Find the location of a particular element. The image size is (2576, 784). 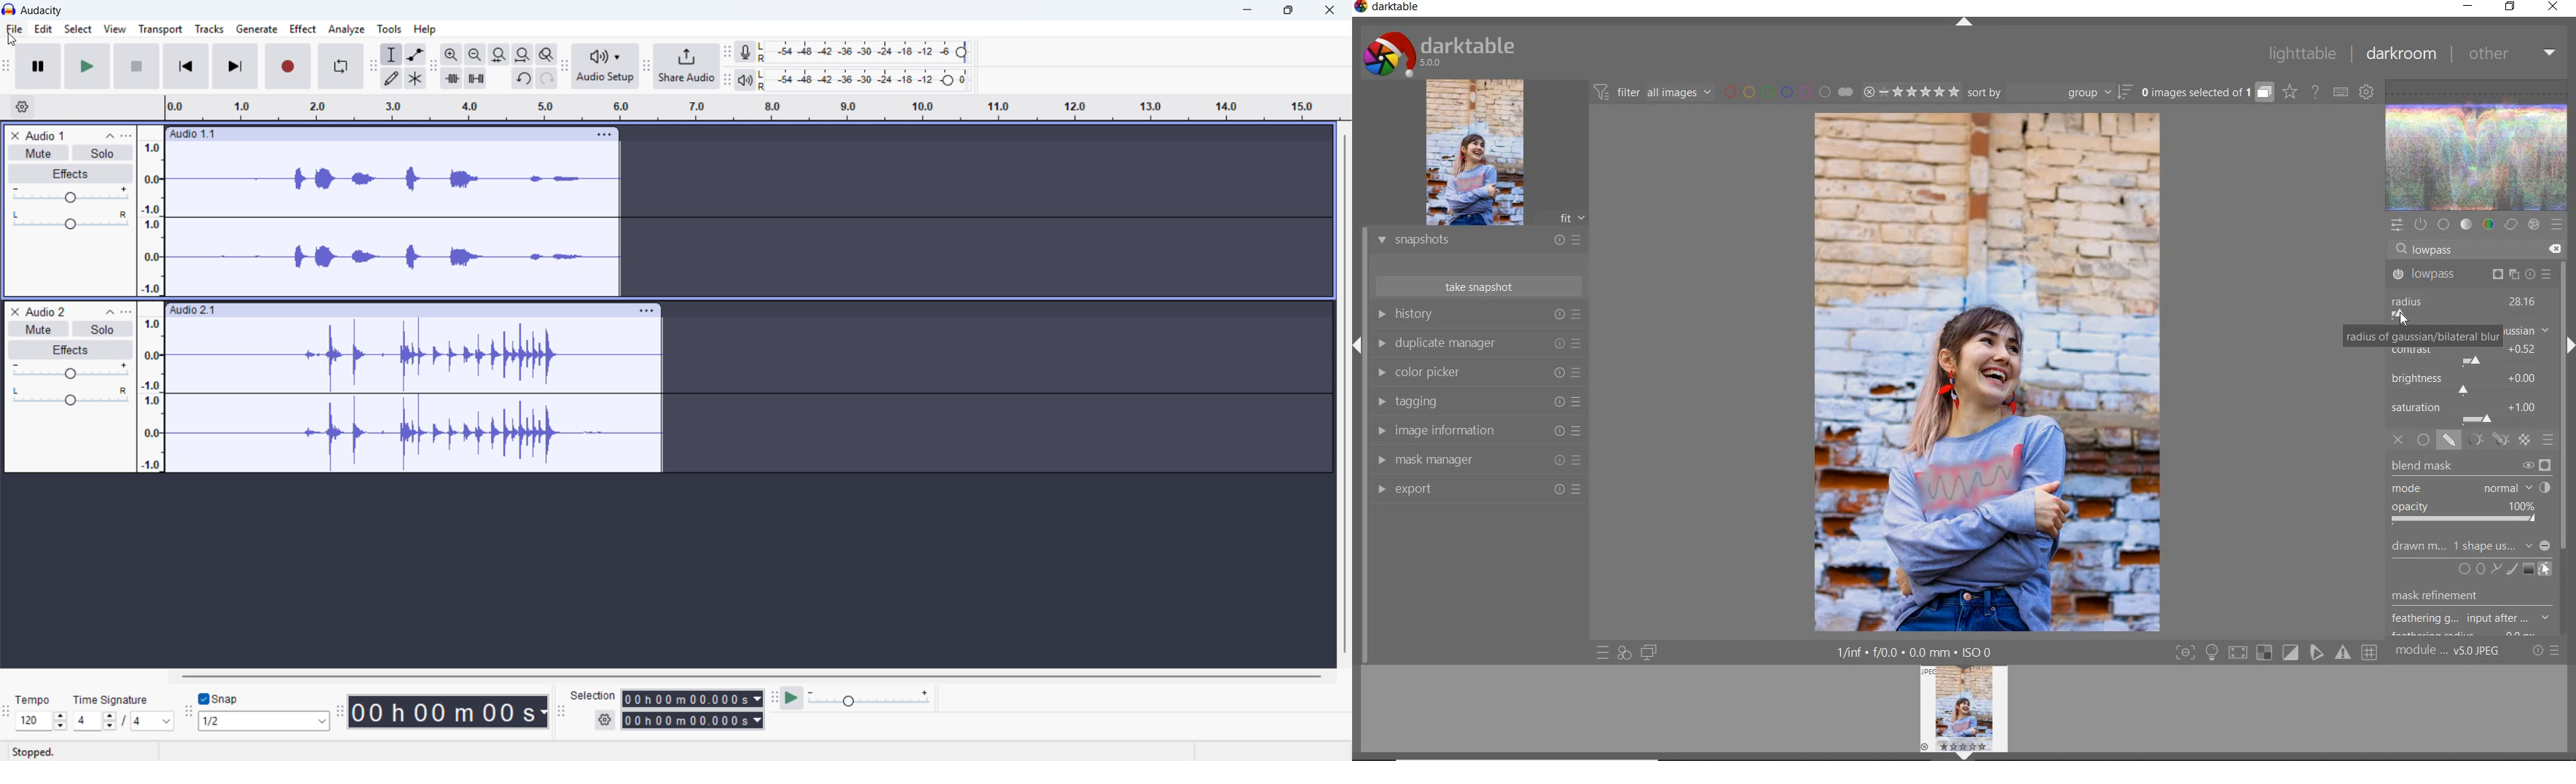

history is located at coordinates (1483, 315).